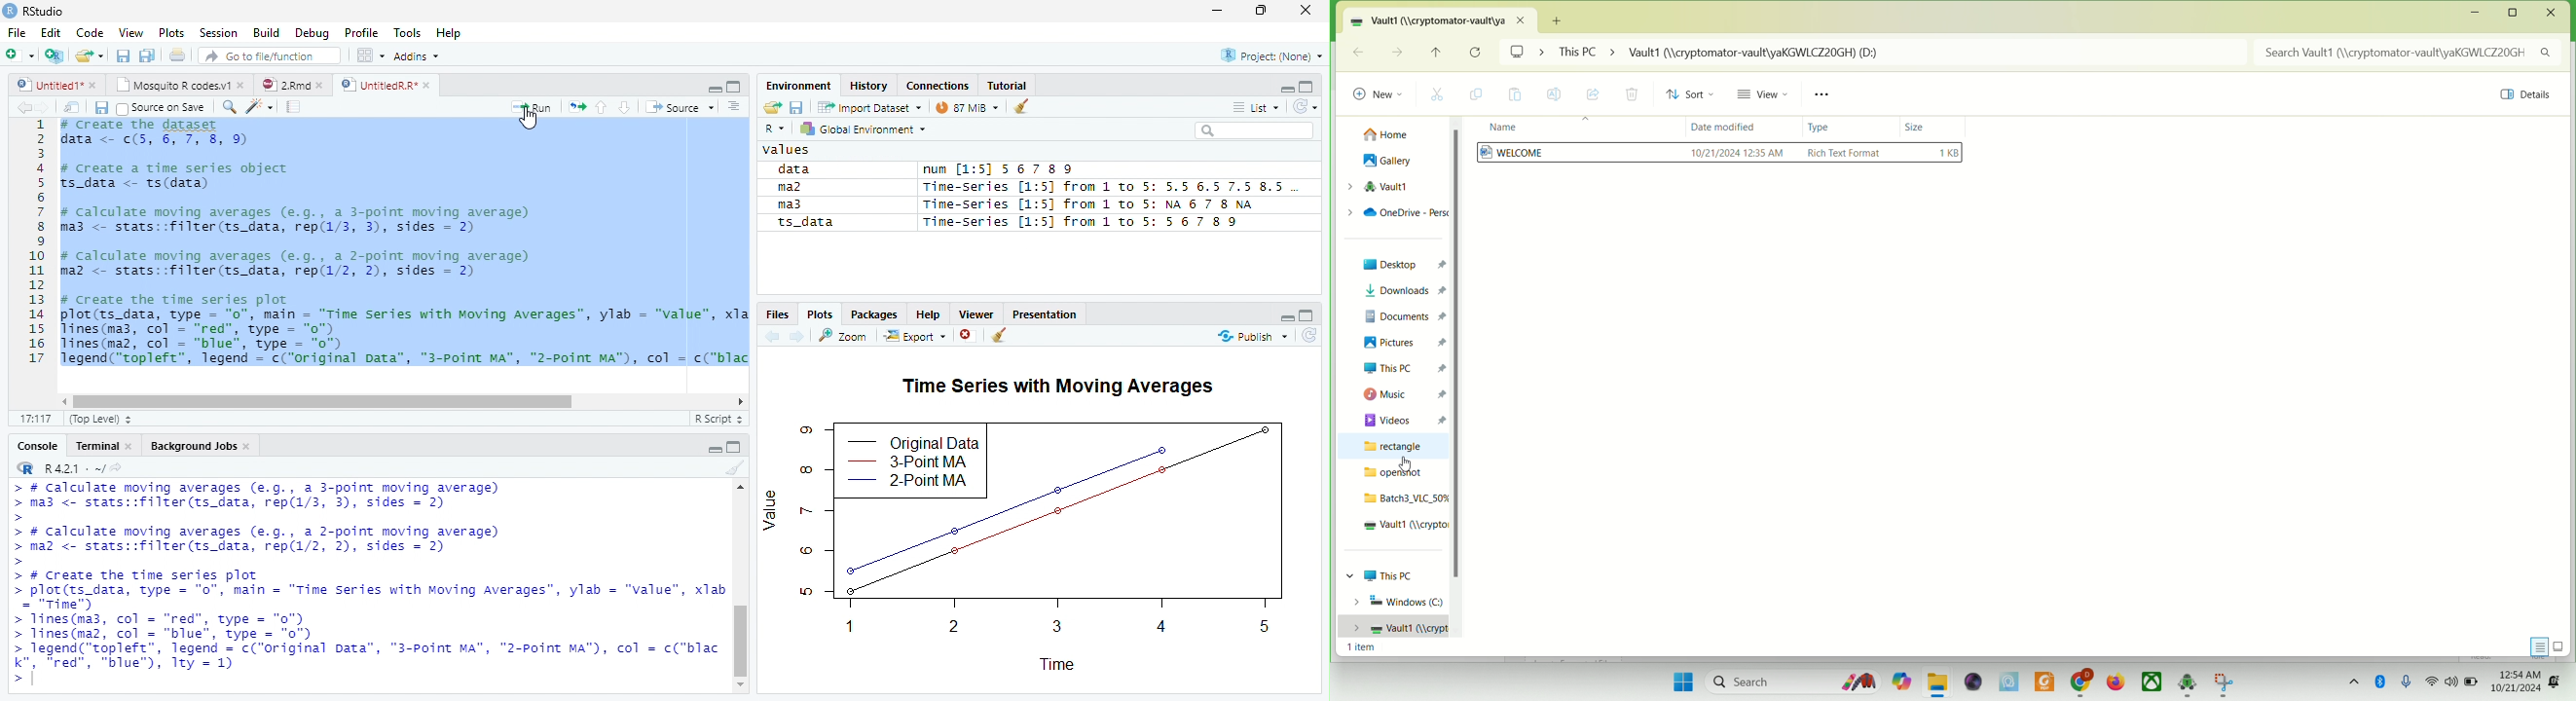 This screenshot has height=728, width=2576. Describe the element at coordinates (735, 107) in the screenshot. I see `Document outline` at that location.